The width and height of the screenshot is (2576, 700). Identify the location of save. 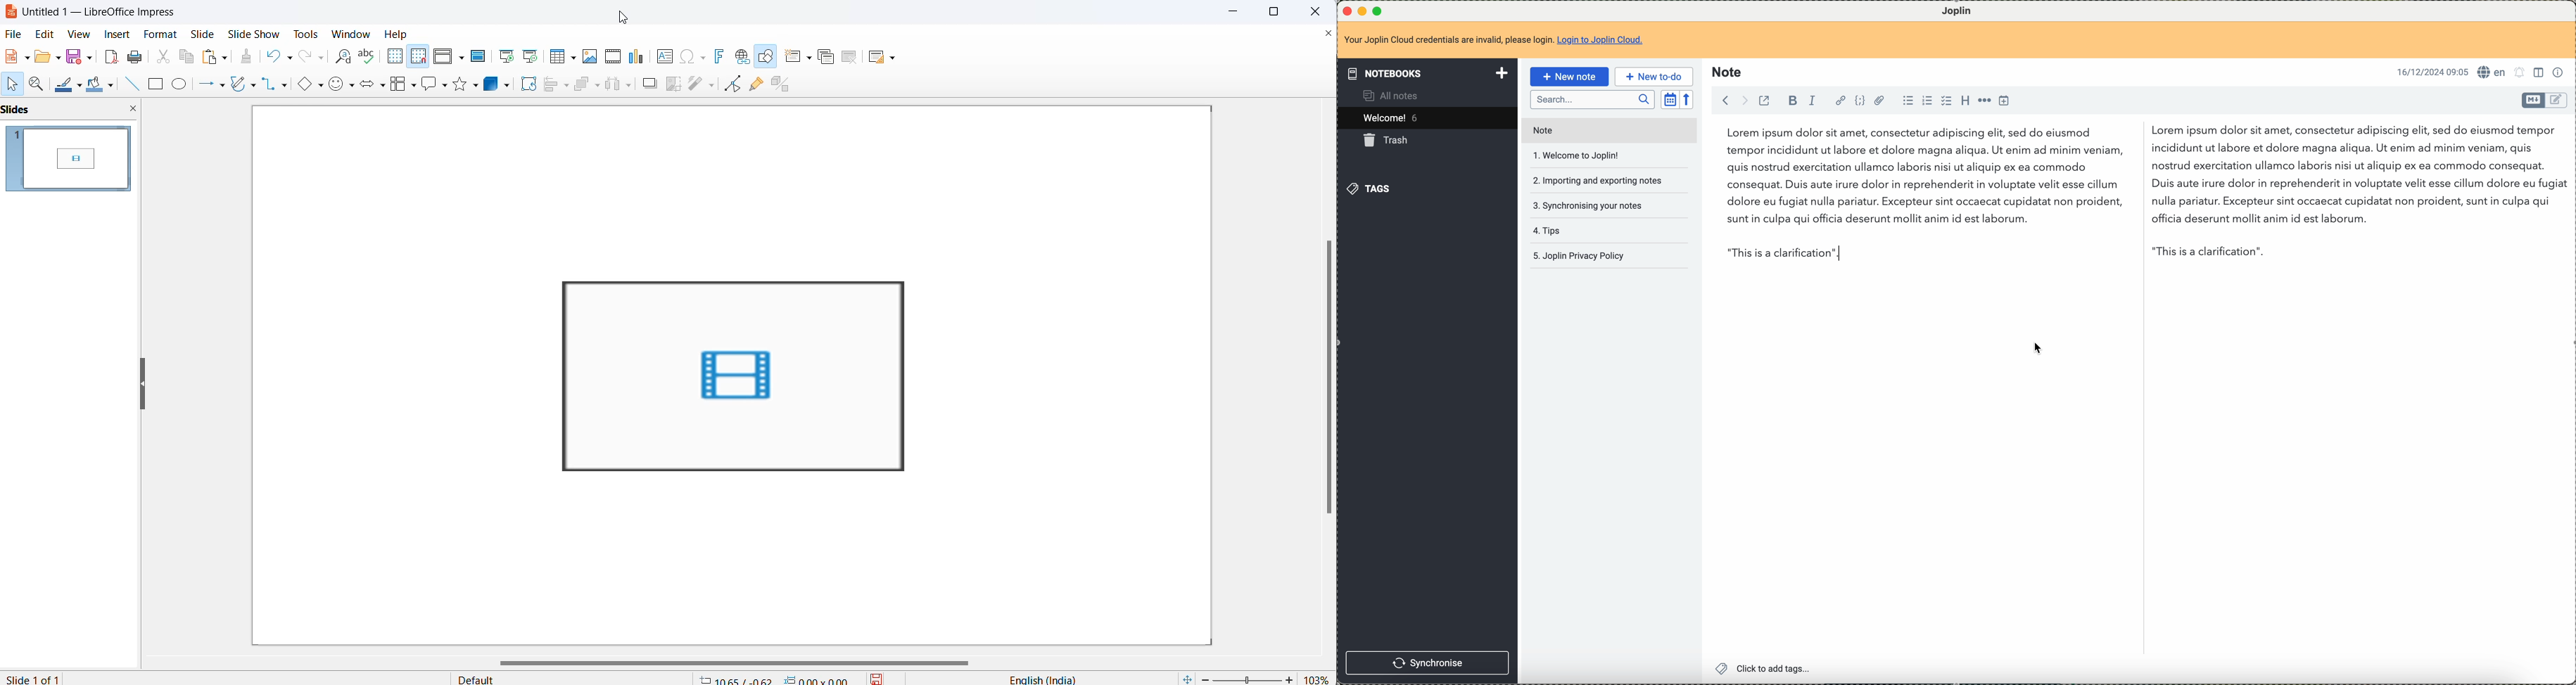
(73, 58).